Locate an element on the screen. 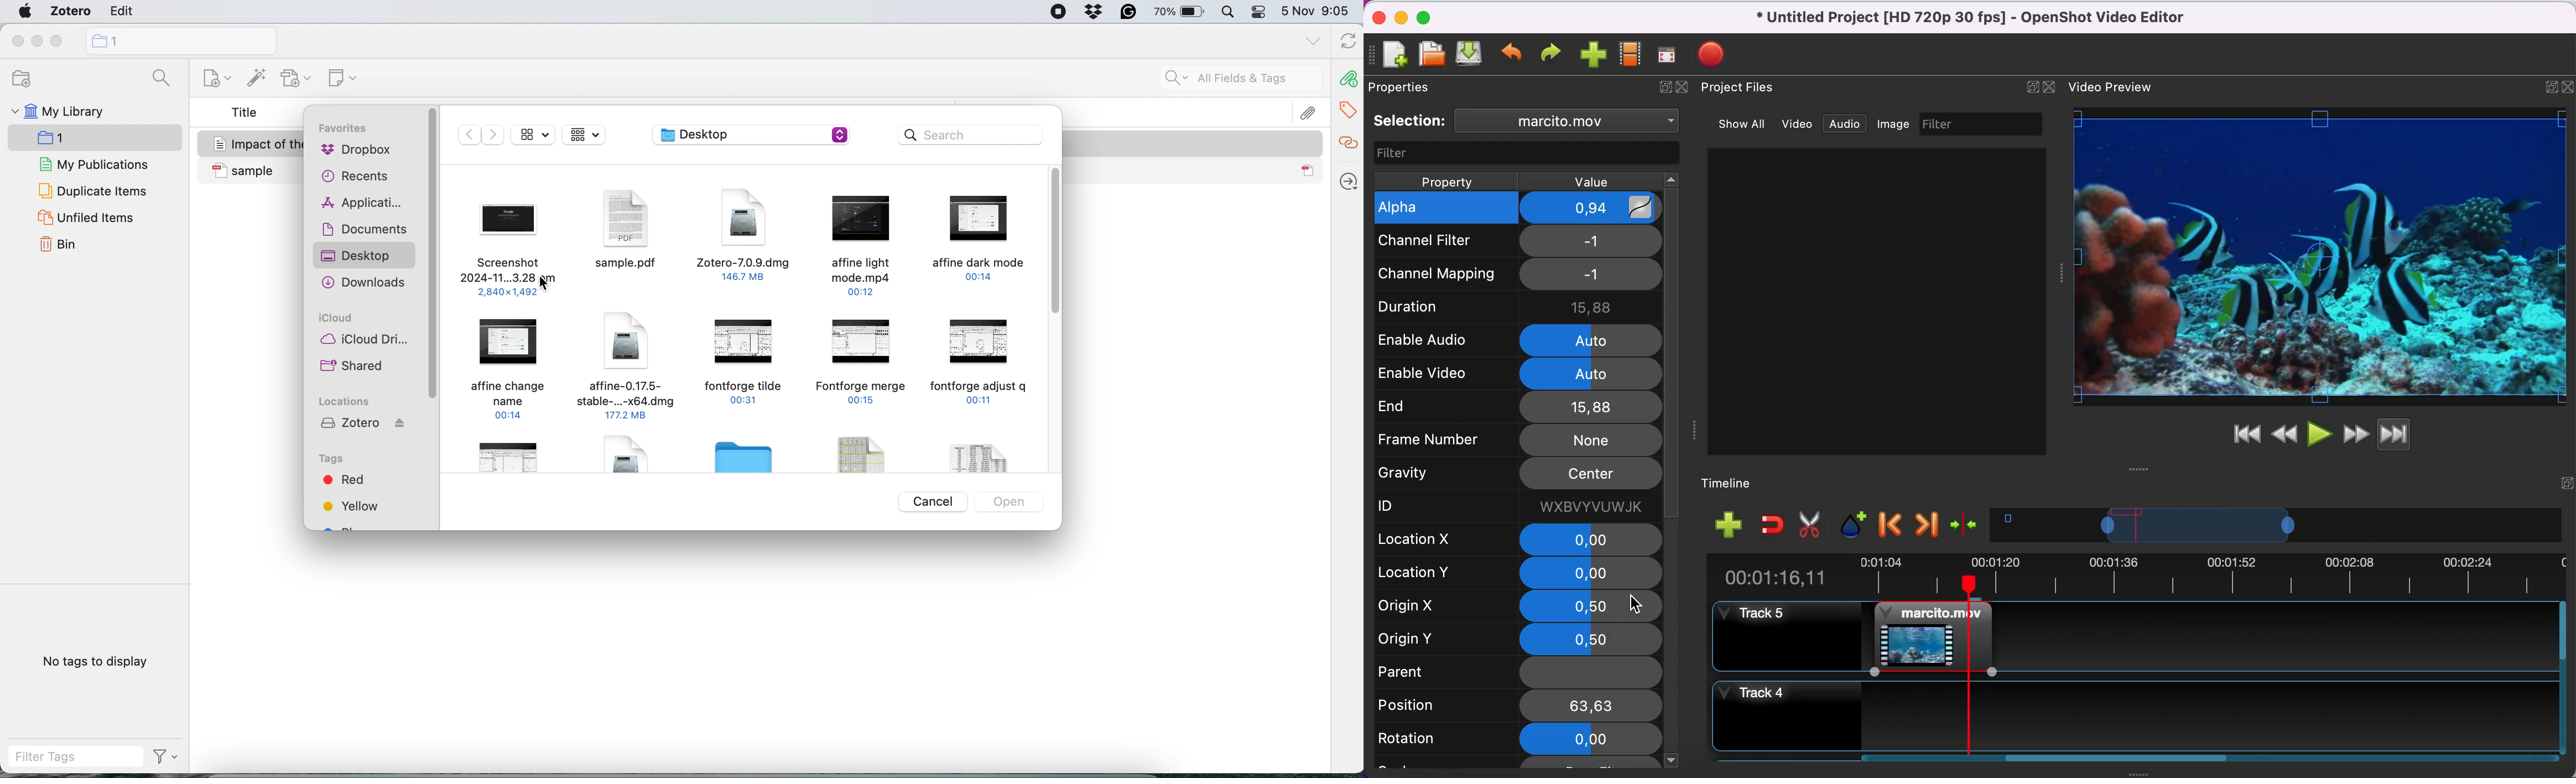 The width and height of the screenshot is (2576, 784). desktop is located at coordinates (365, 253).